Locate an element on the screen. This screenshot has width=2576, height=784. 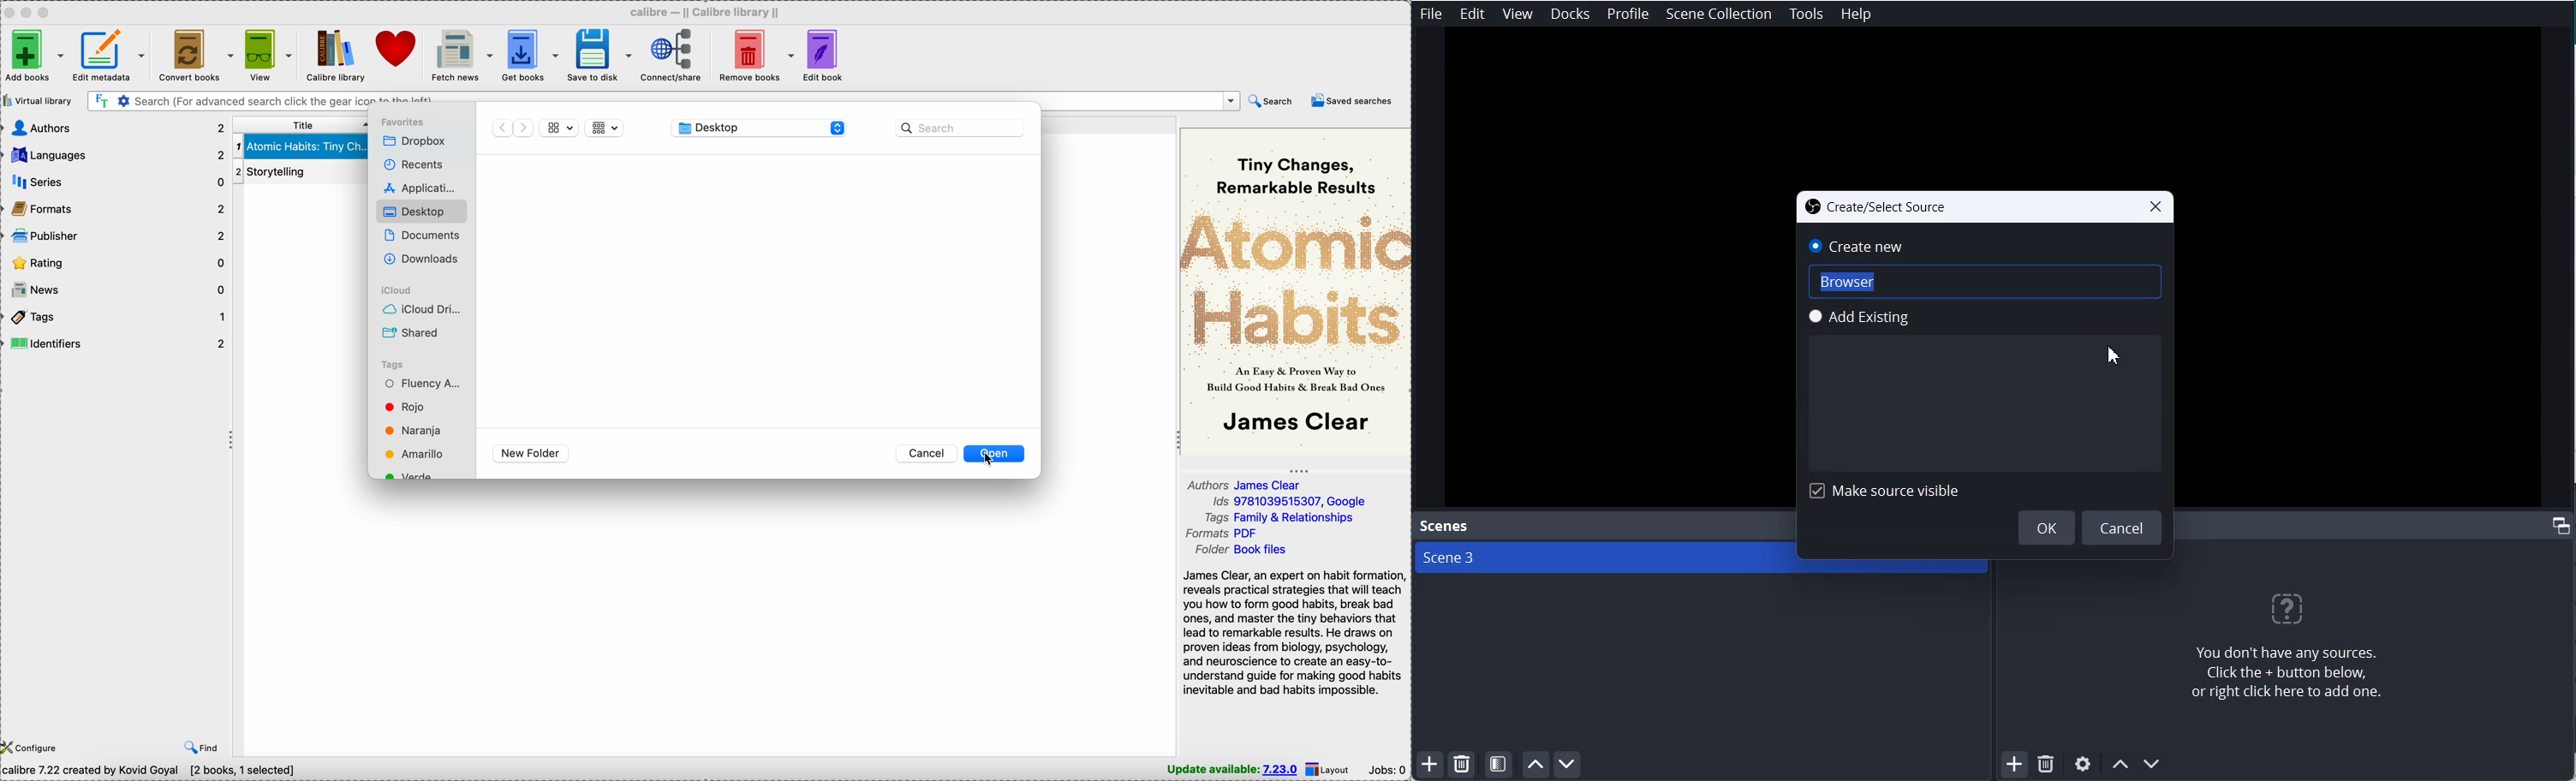
Move Source Down is located at coordinates (2152, 763).